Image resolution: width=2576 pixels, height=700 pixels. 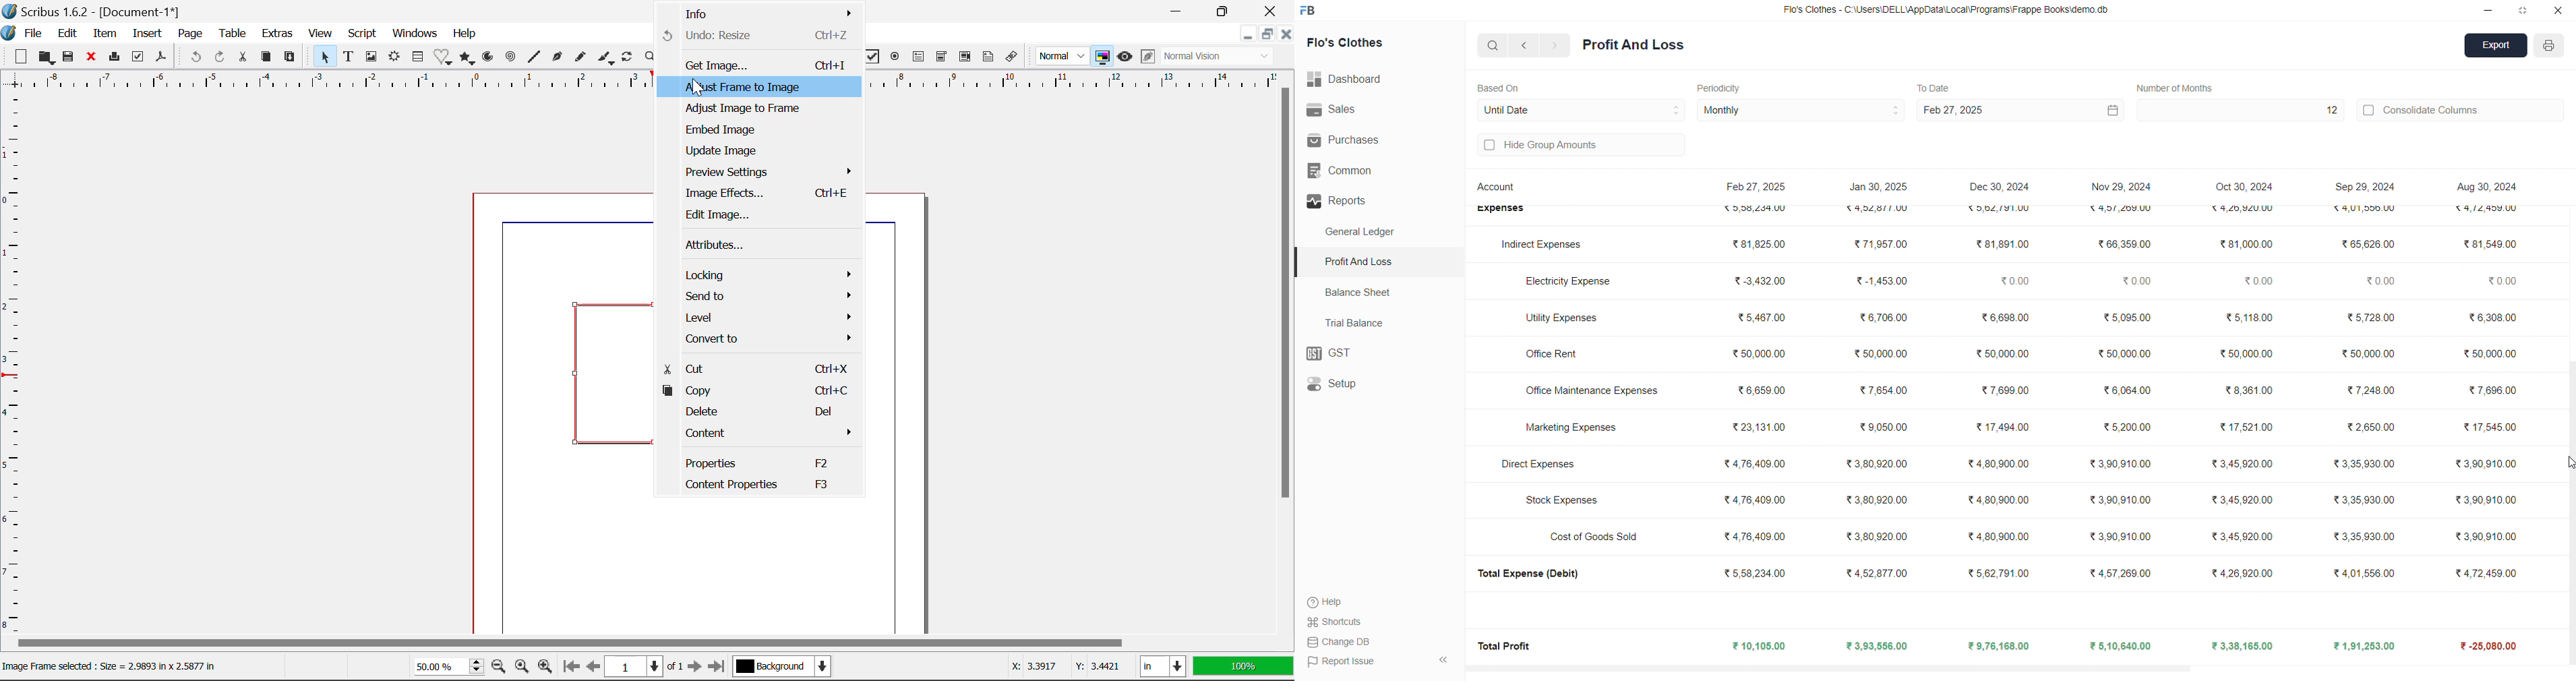 I want to click on Dashboard, so click(x=1351, y=79).